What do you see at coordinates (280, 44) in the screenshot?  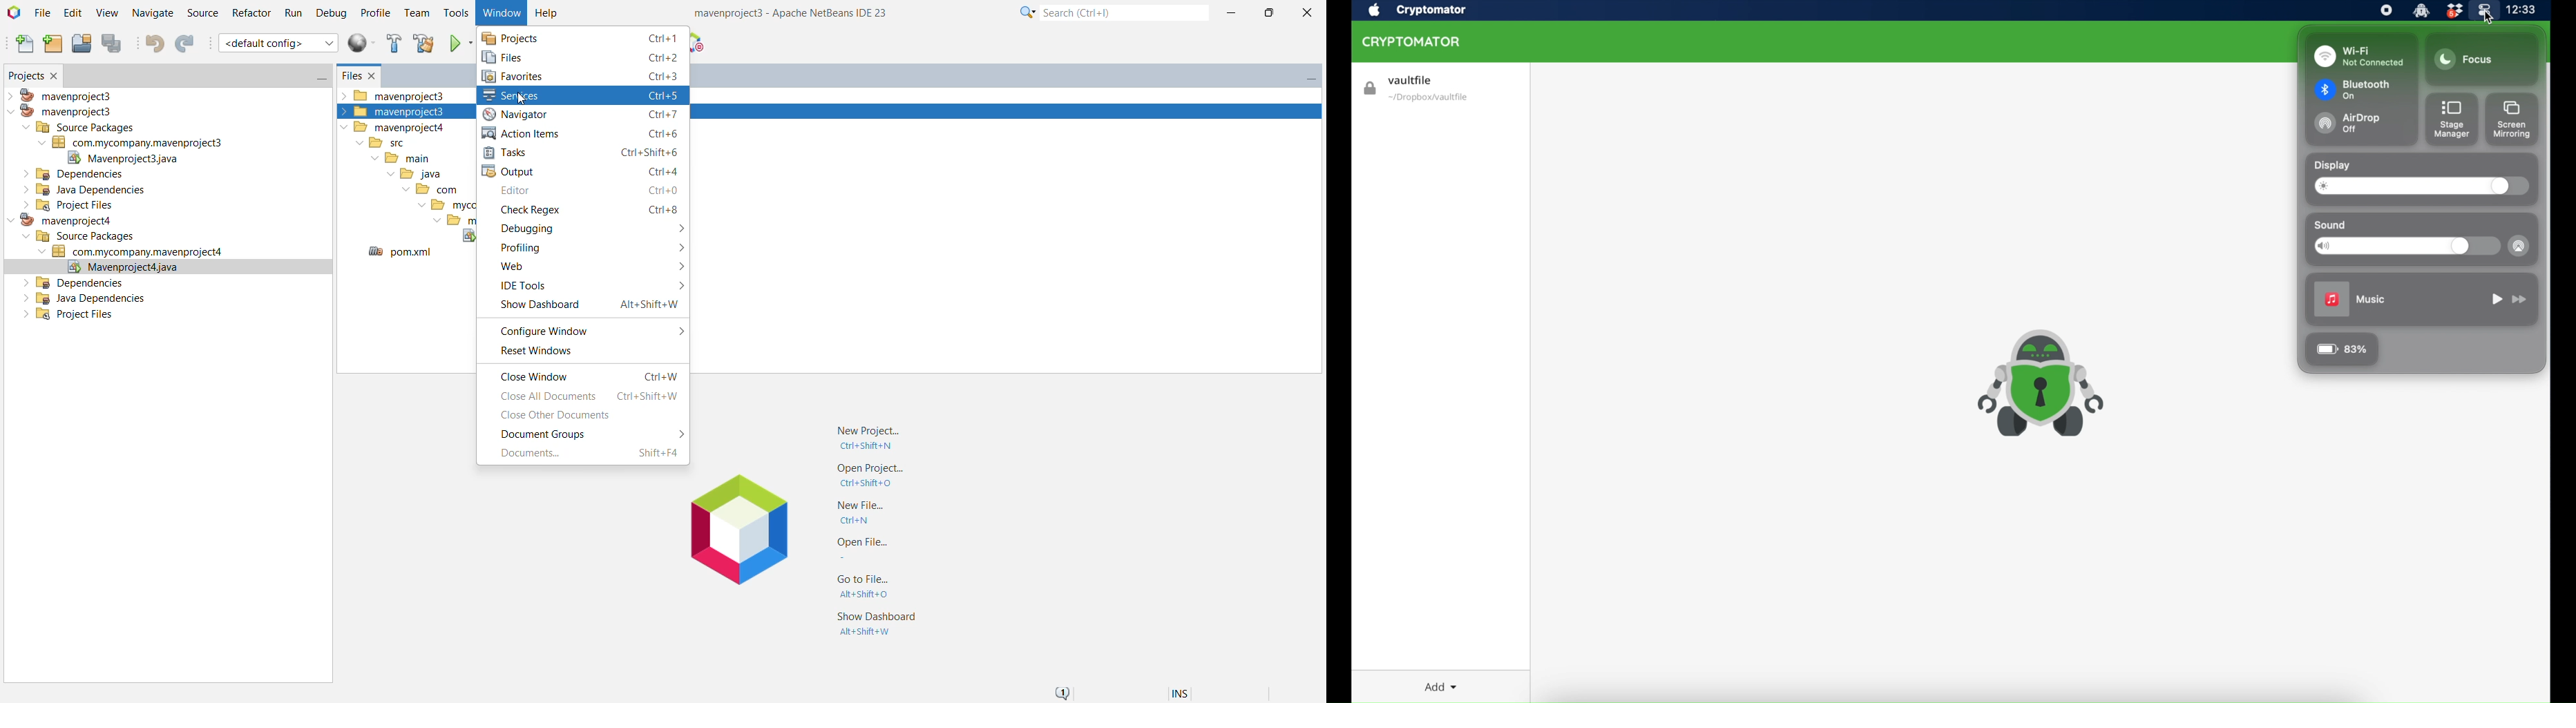 I see `default config` at bounding box center [280, 44].